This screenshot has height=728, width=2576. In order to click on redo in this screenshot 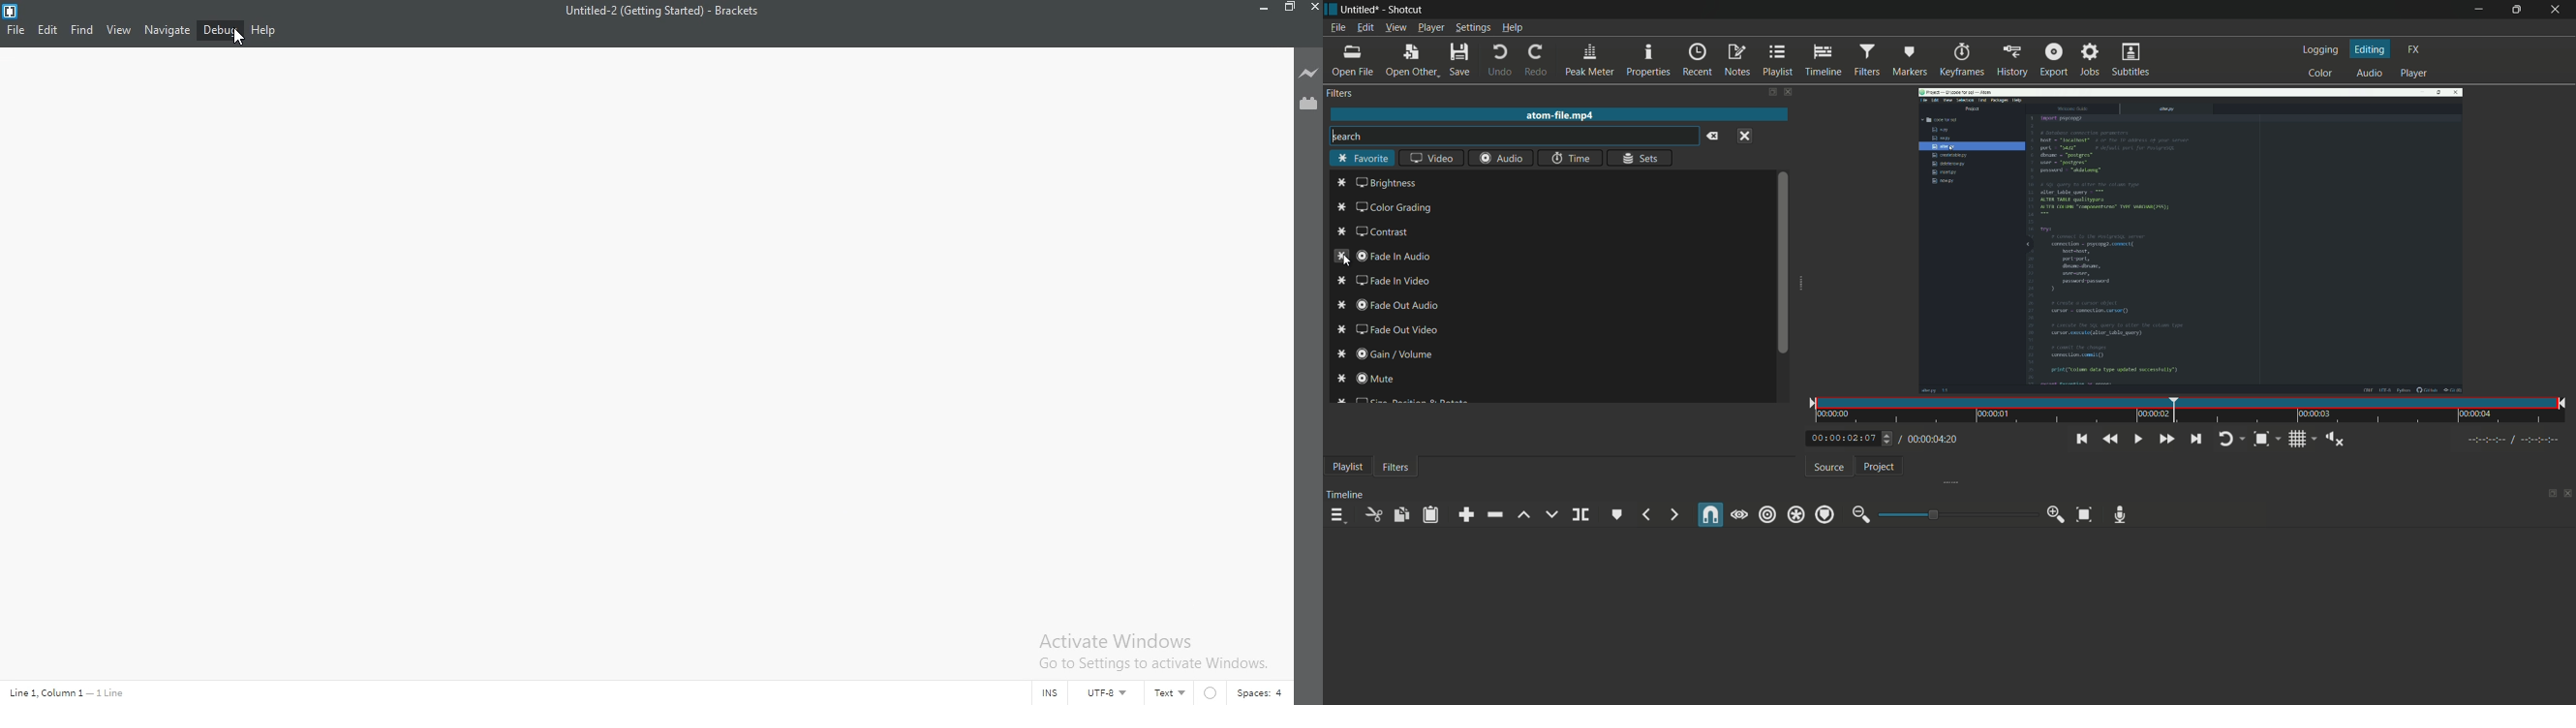, I will do `click(1535, 61)`.